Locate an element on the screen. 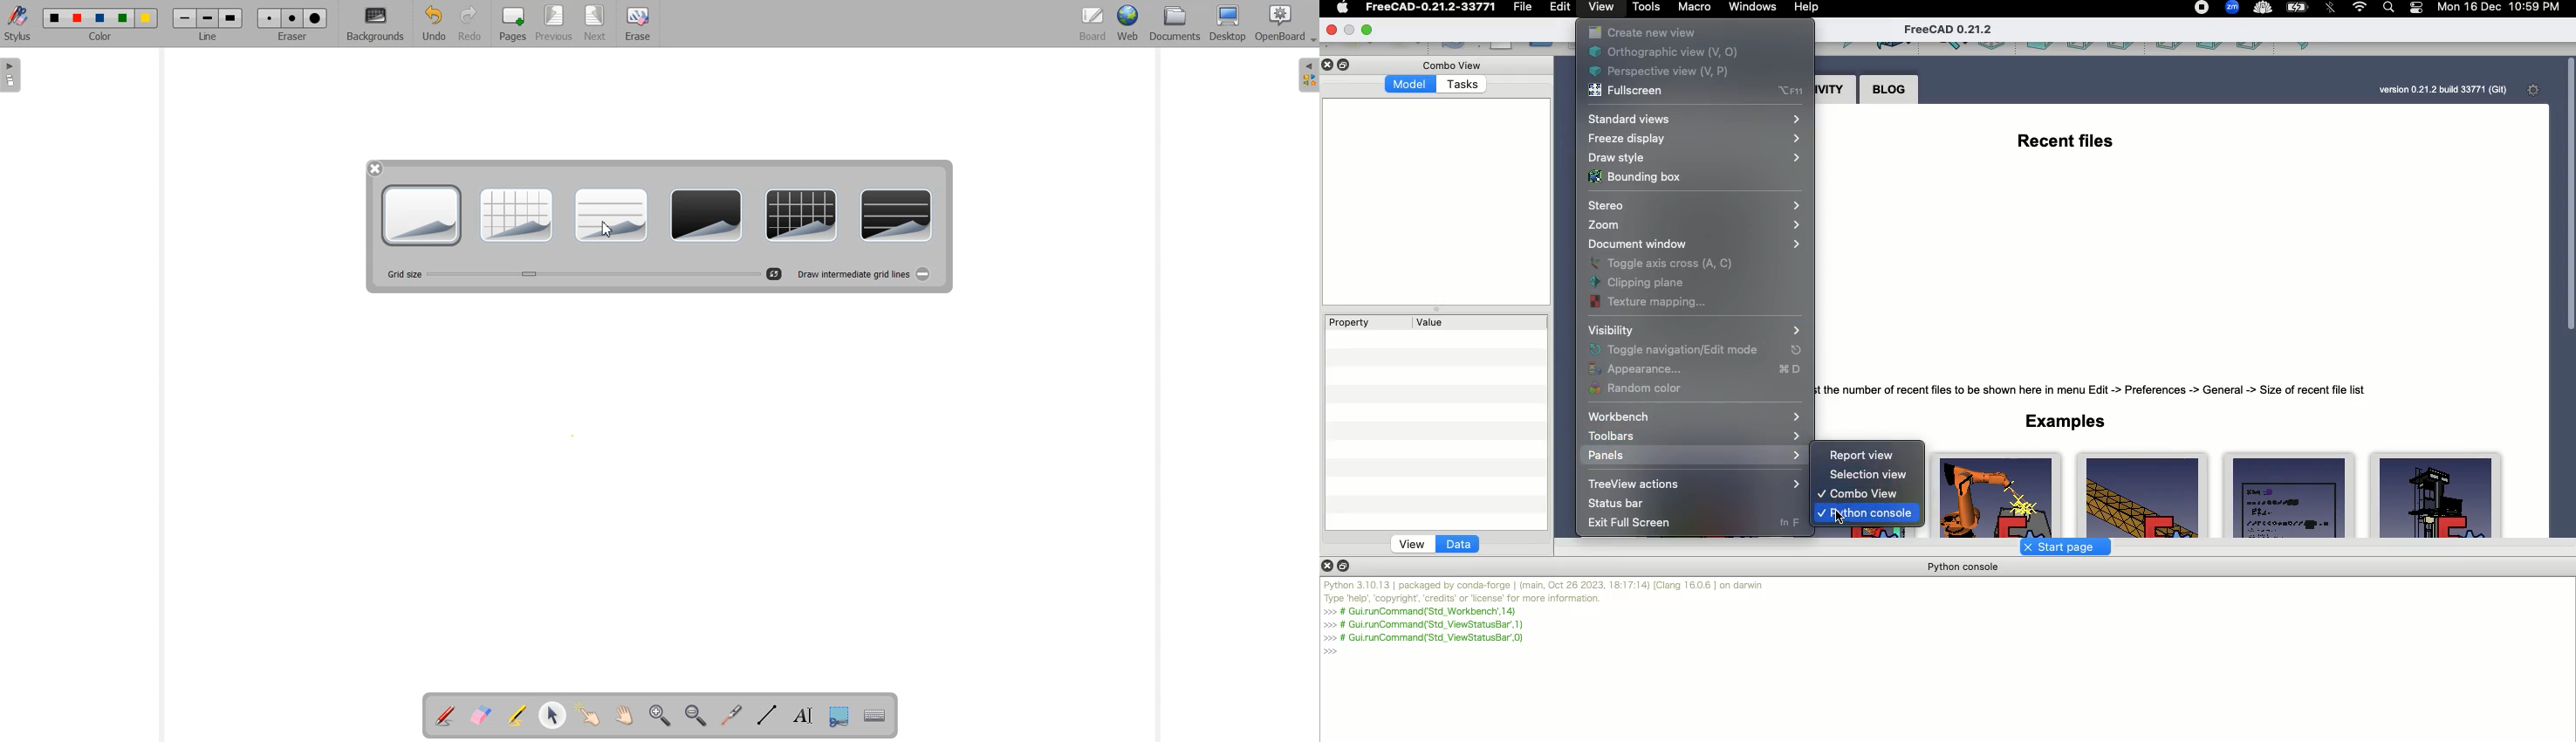  Next is located at coordinates (595, 24).